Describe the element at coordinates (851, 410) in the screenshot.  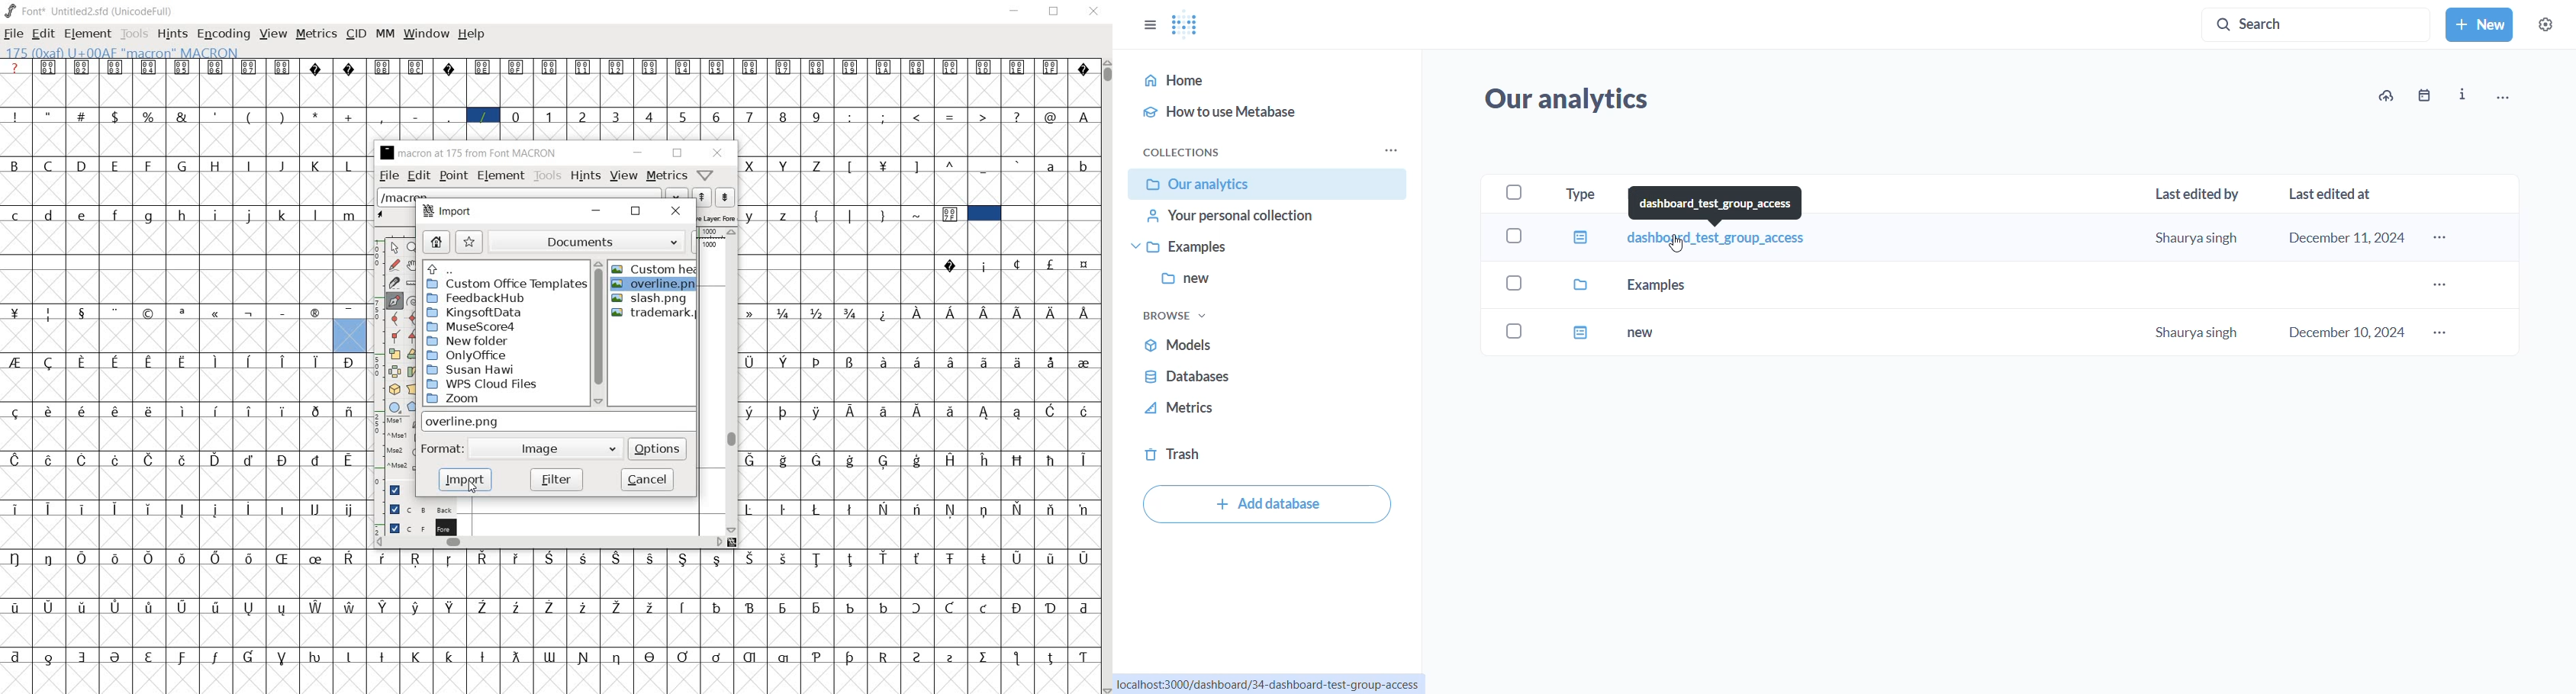
I see `Symbol` at that location.